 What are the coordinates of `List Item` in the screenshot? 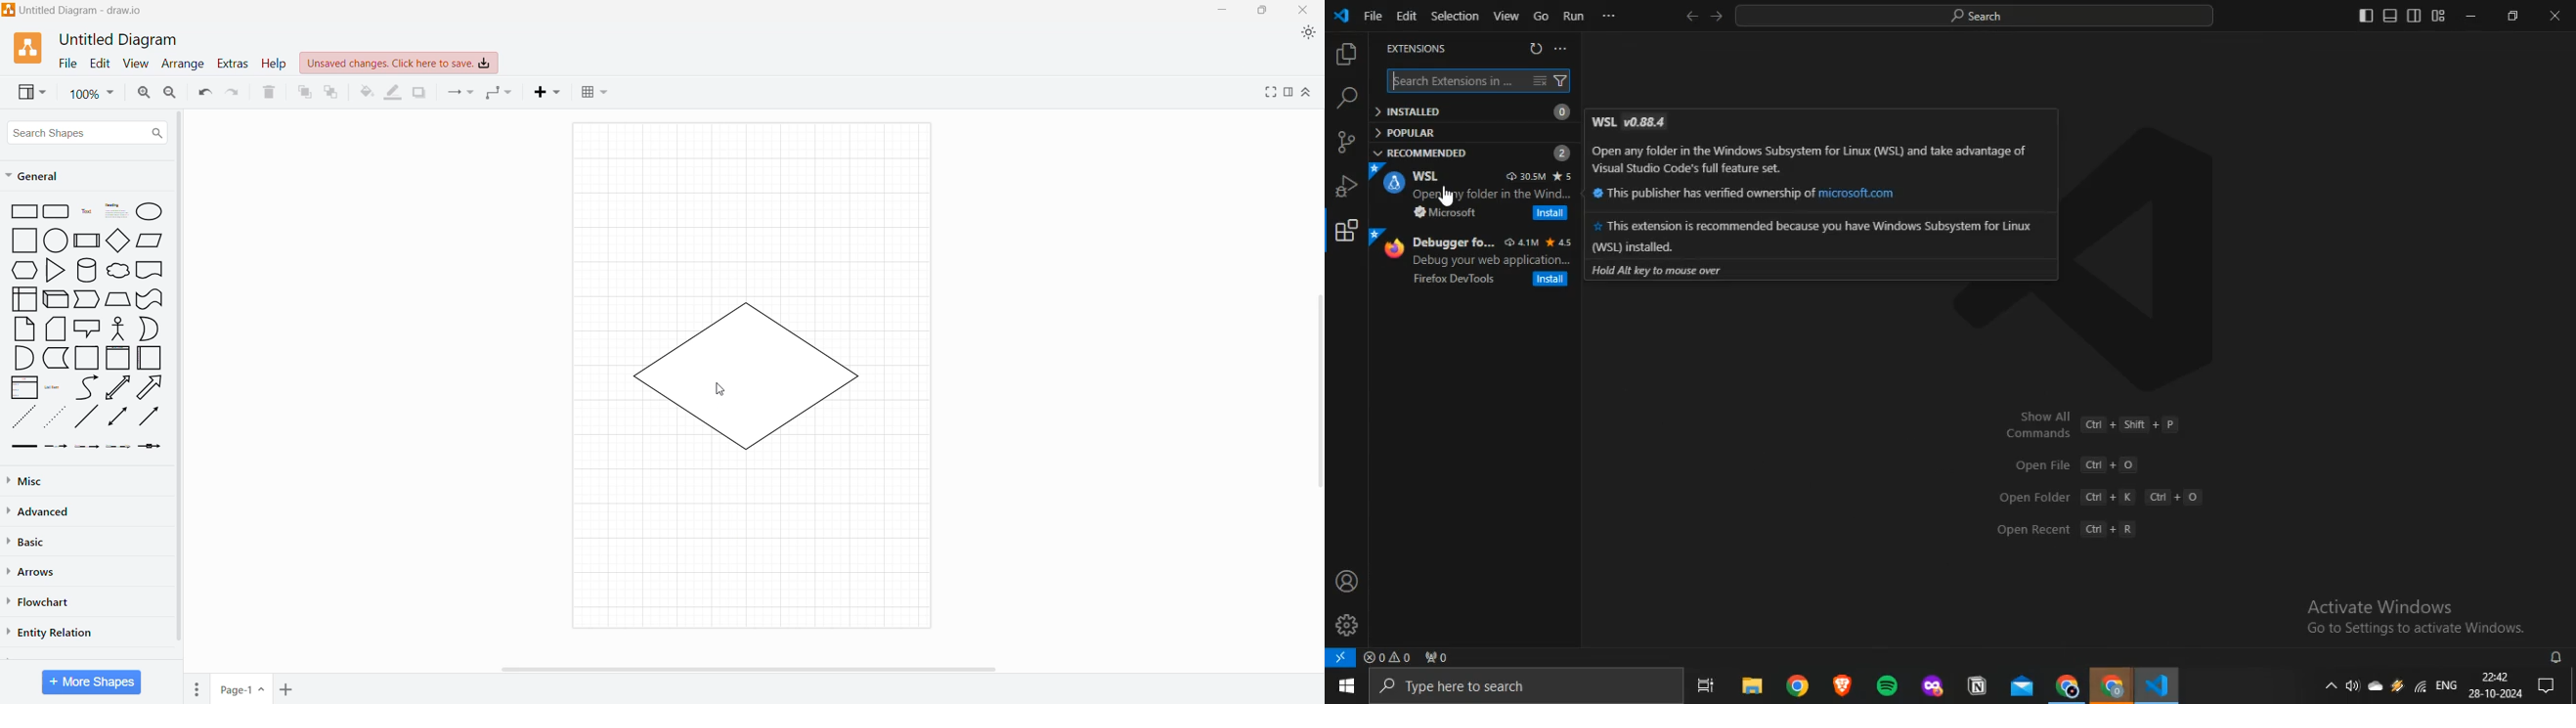 It's located at (54, 388).